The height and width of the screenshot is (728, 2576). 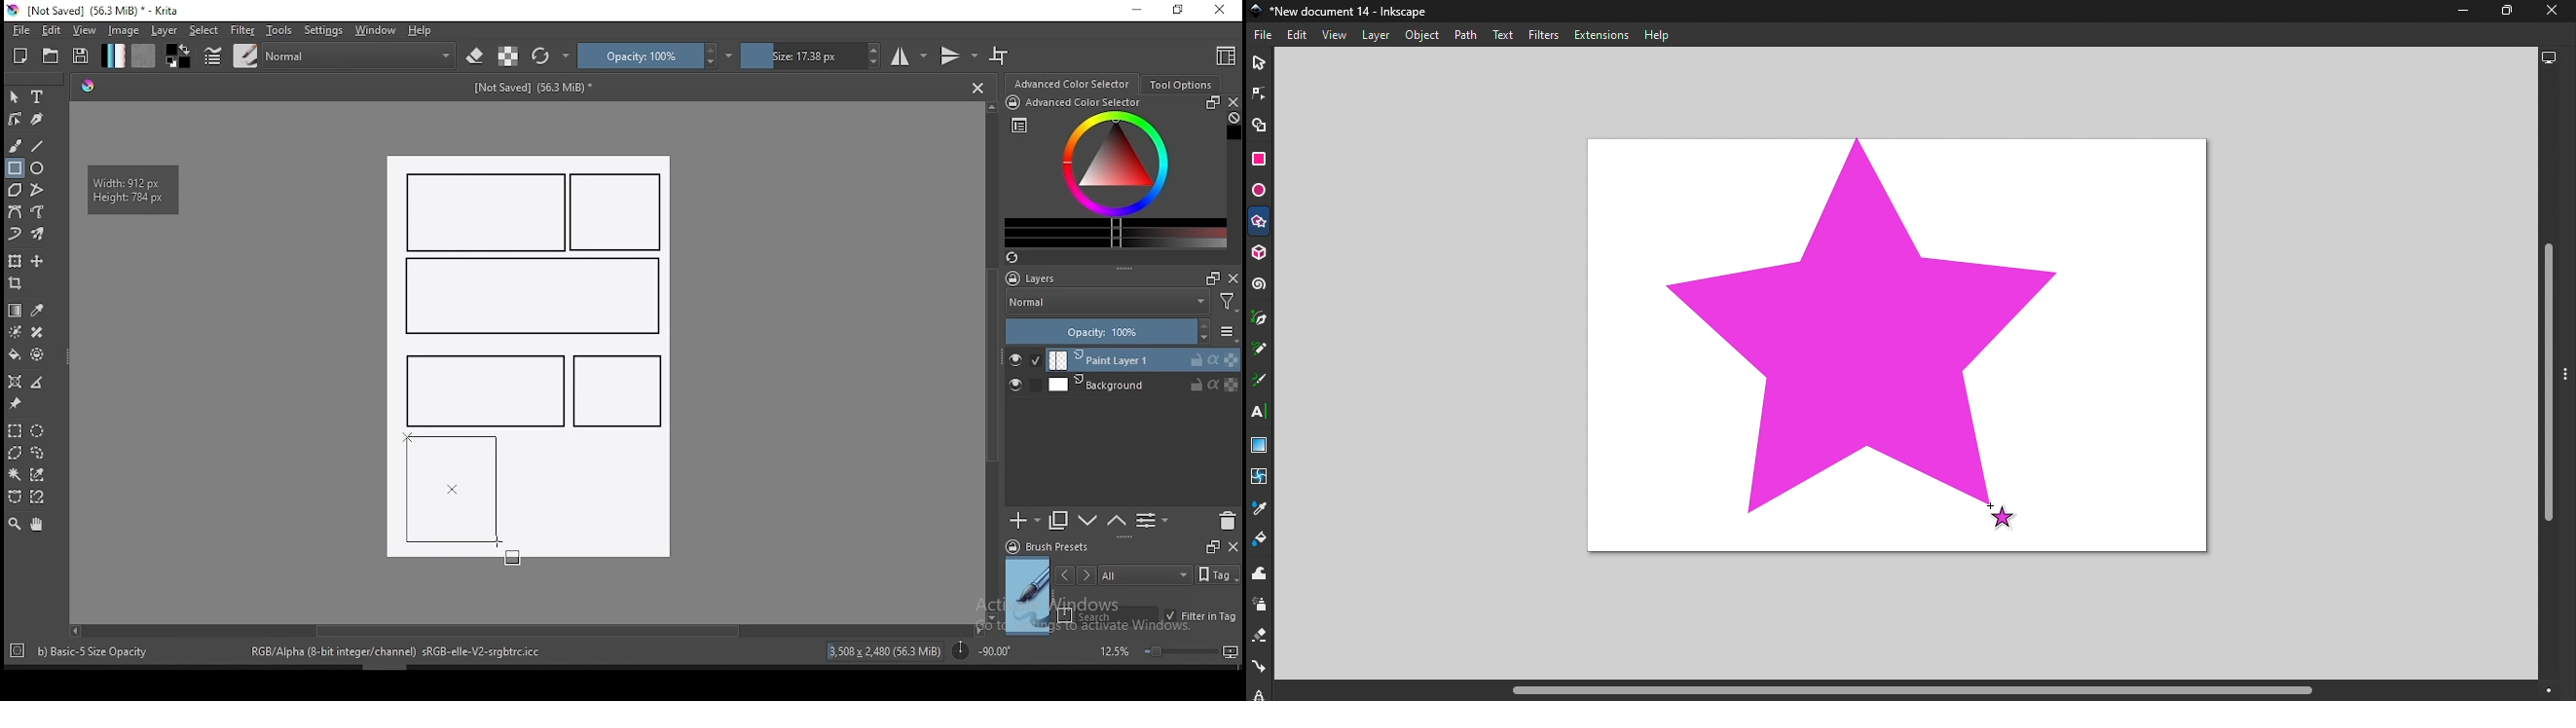 I want to click on dynamic brush tool, so click(x=15, y=235).